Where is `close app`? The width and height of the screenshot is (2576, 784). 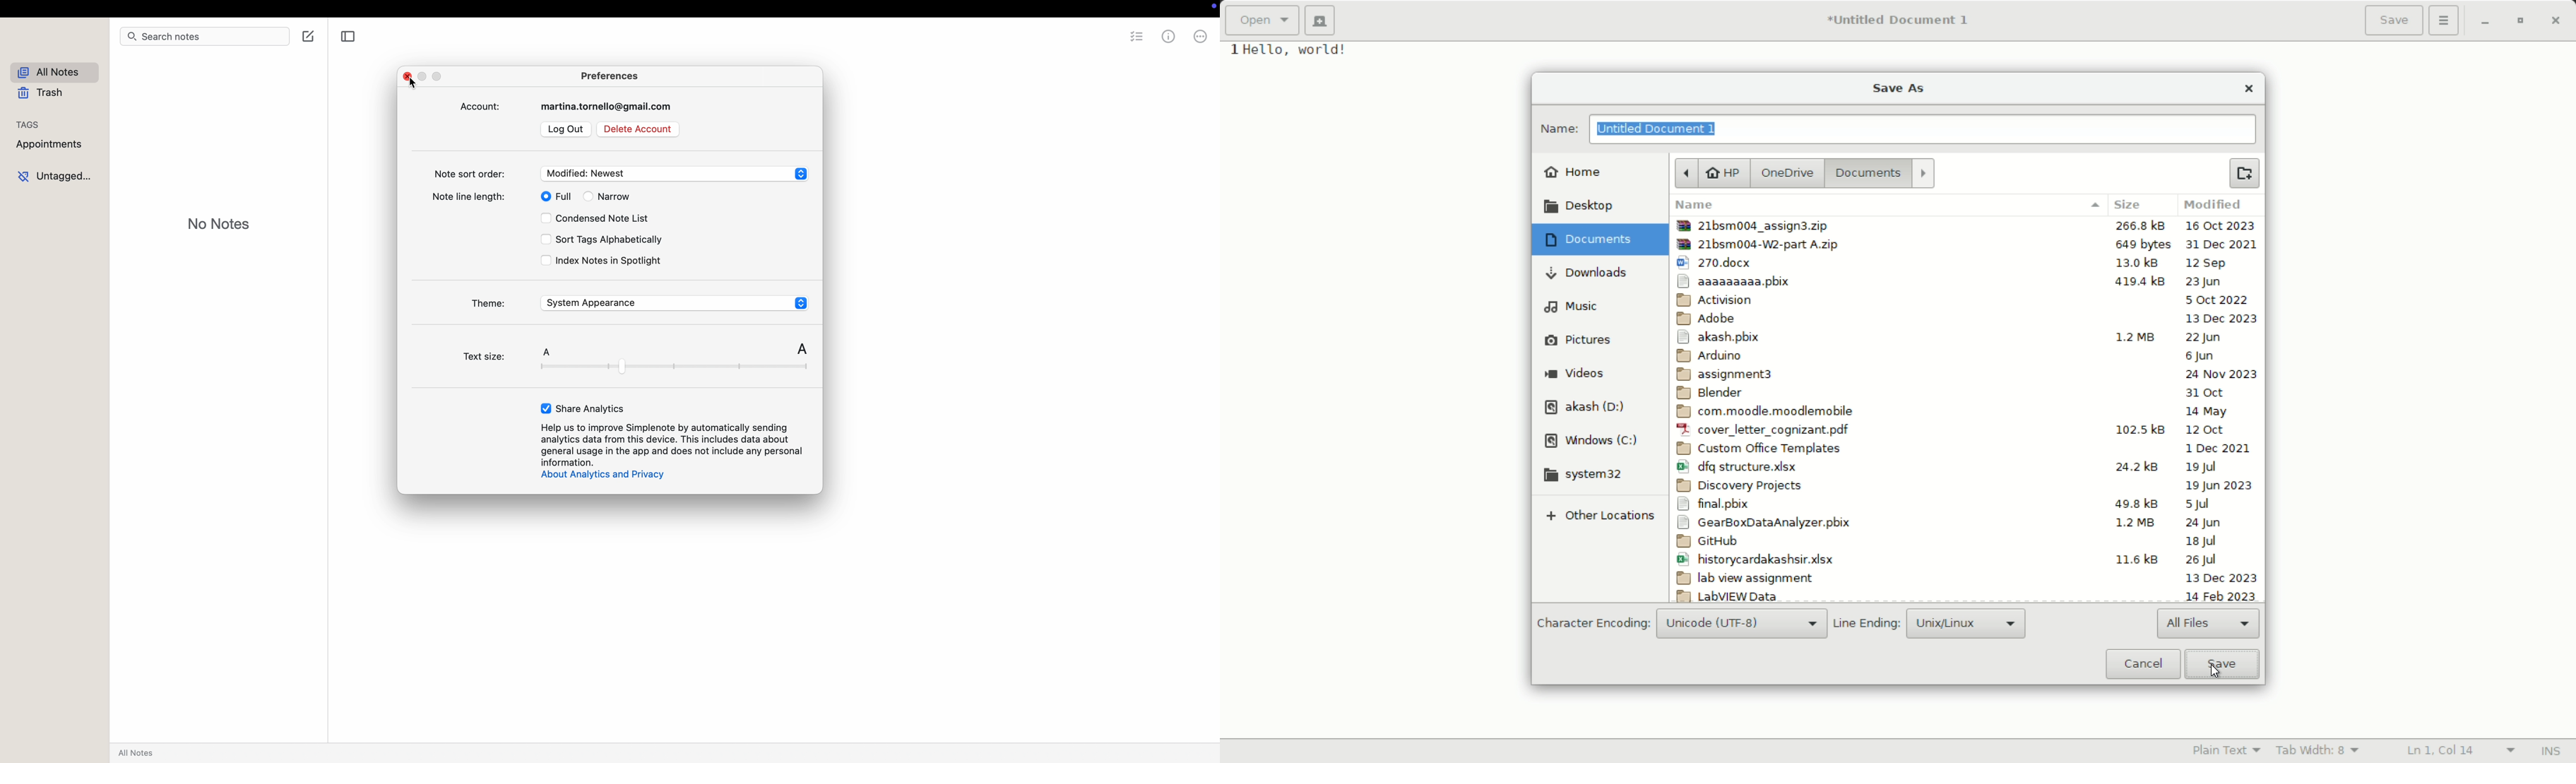 close app is located at coordinates (2560, 21).